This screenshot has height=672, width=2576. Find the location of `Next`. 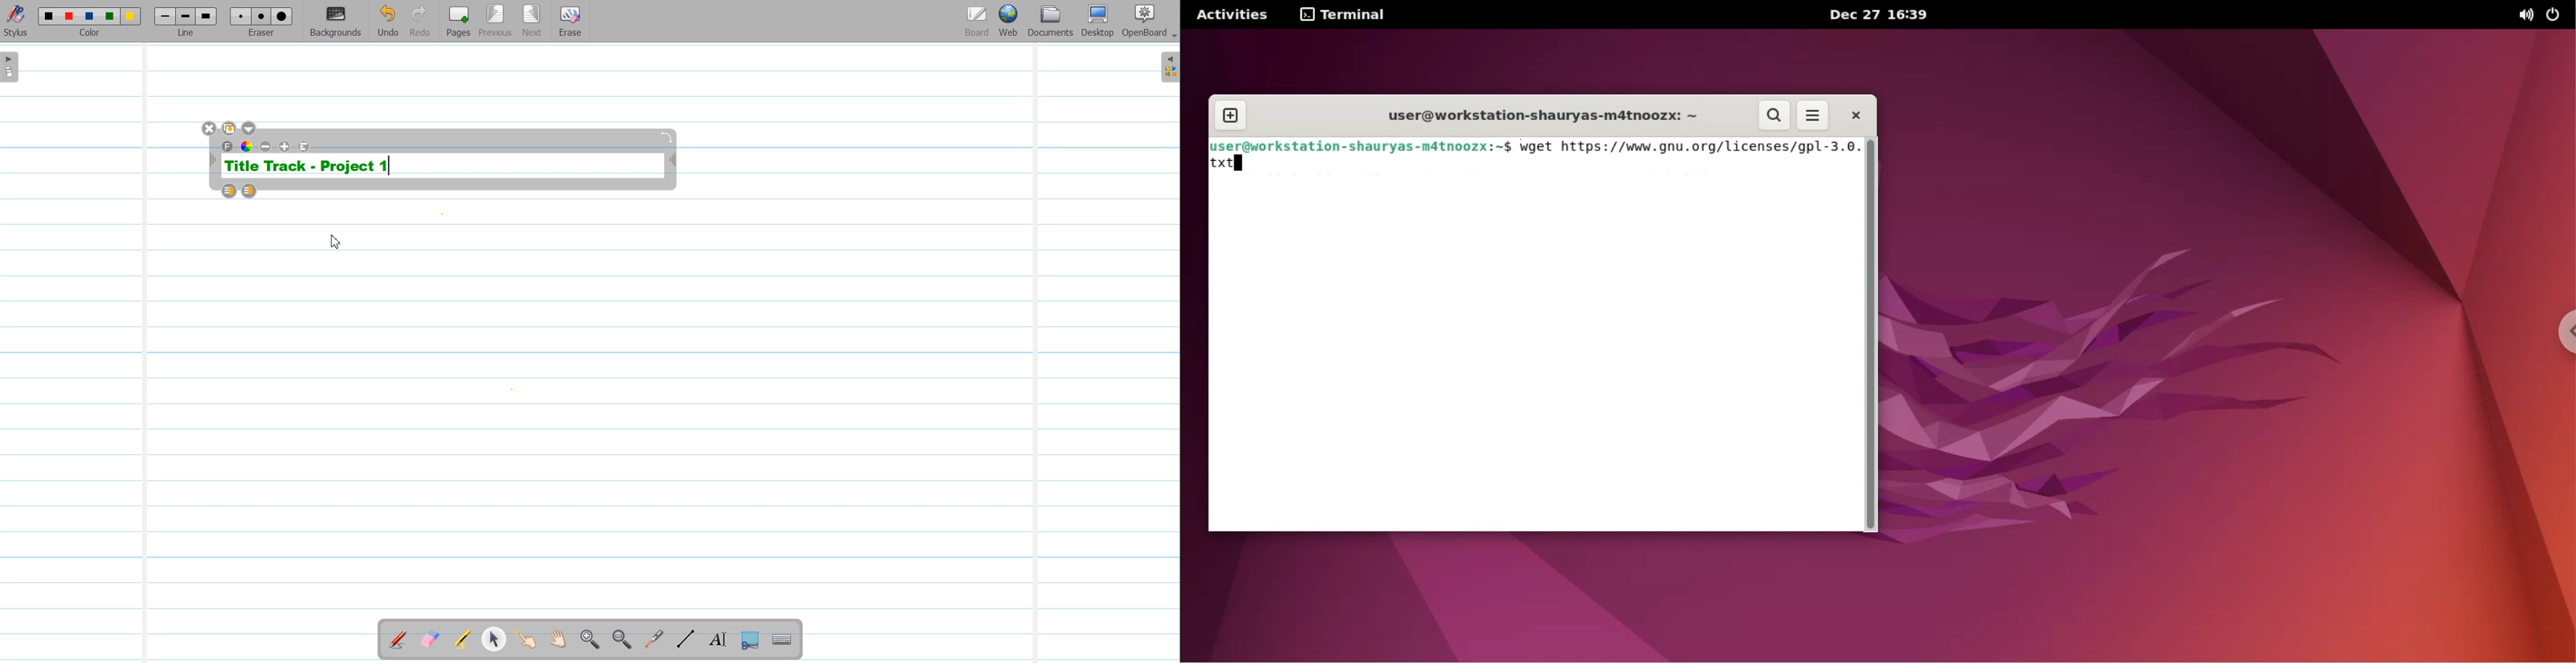

Next is located at coordinates (532, 22).